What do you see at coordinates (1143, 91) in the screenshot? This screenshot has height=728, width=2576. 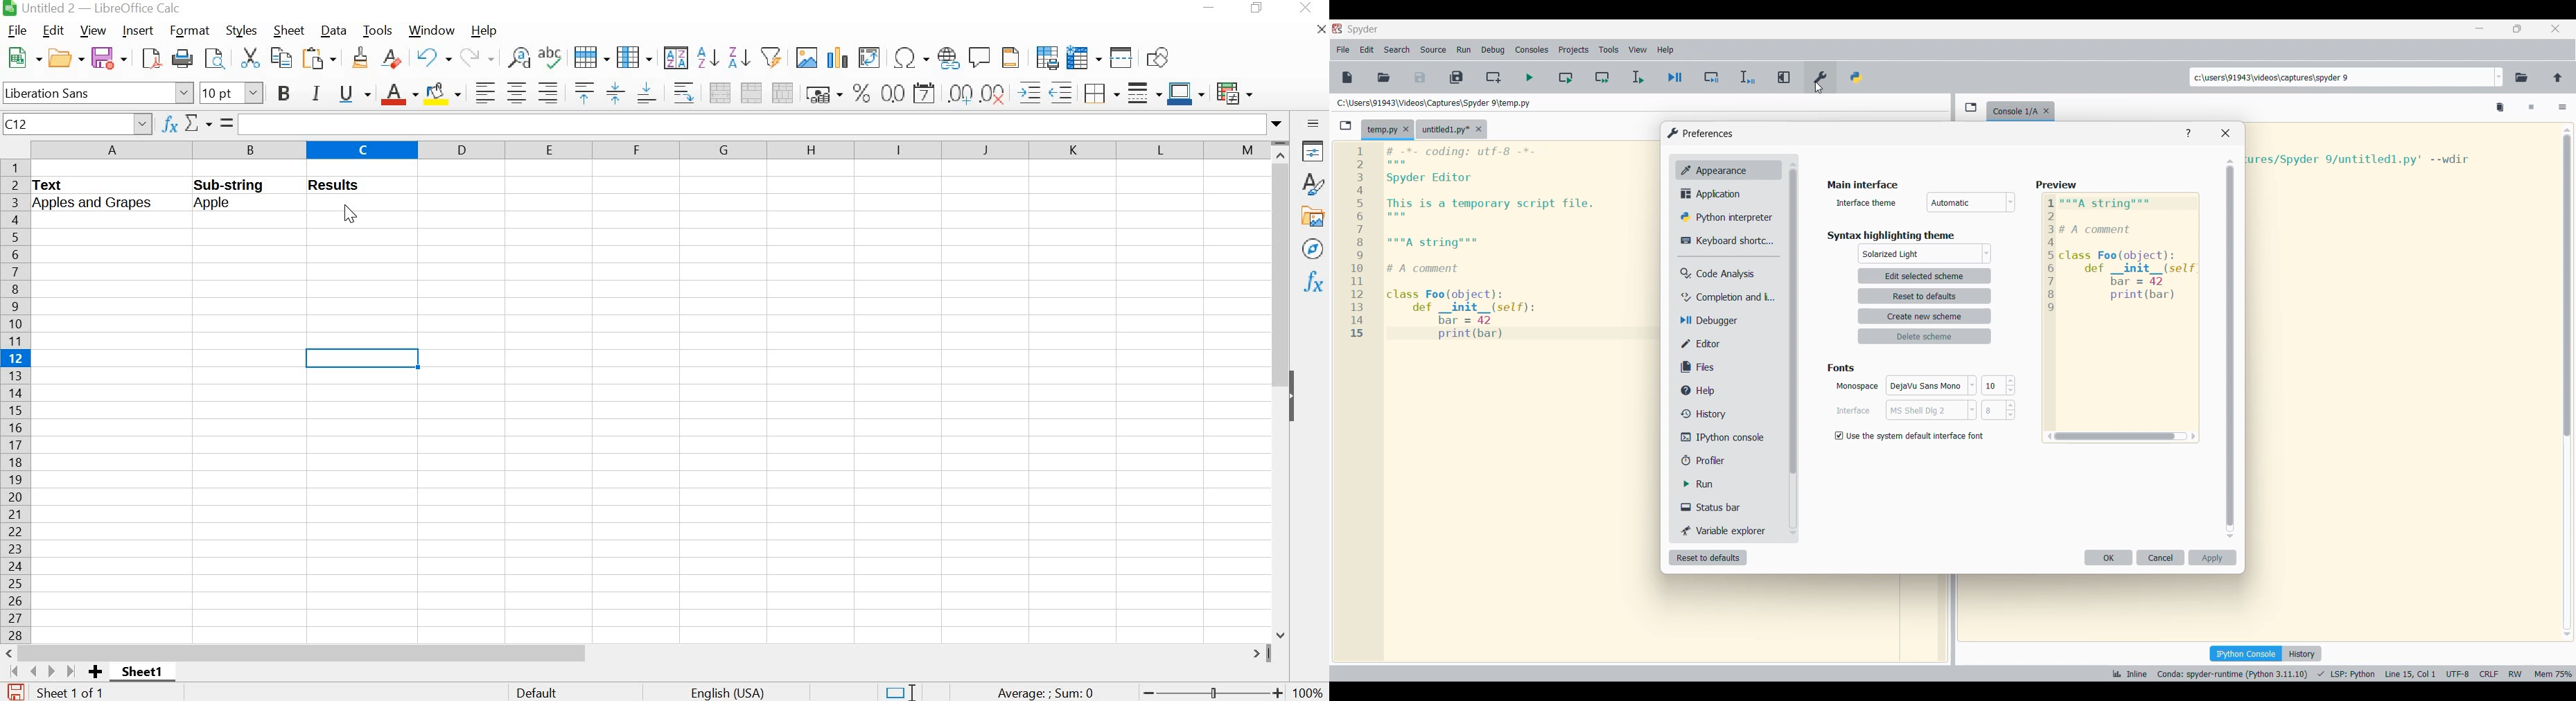 I see `border style` at bounding box center [1143, 91].